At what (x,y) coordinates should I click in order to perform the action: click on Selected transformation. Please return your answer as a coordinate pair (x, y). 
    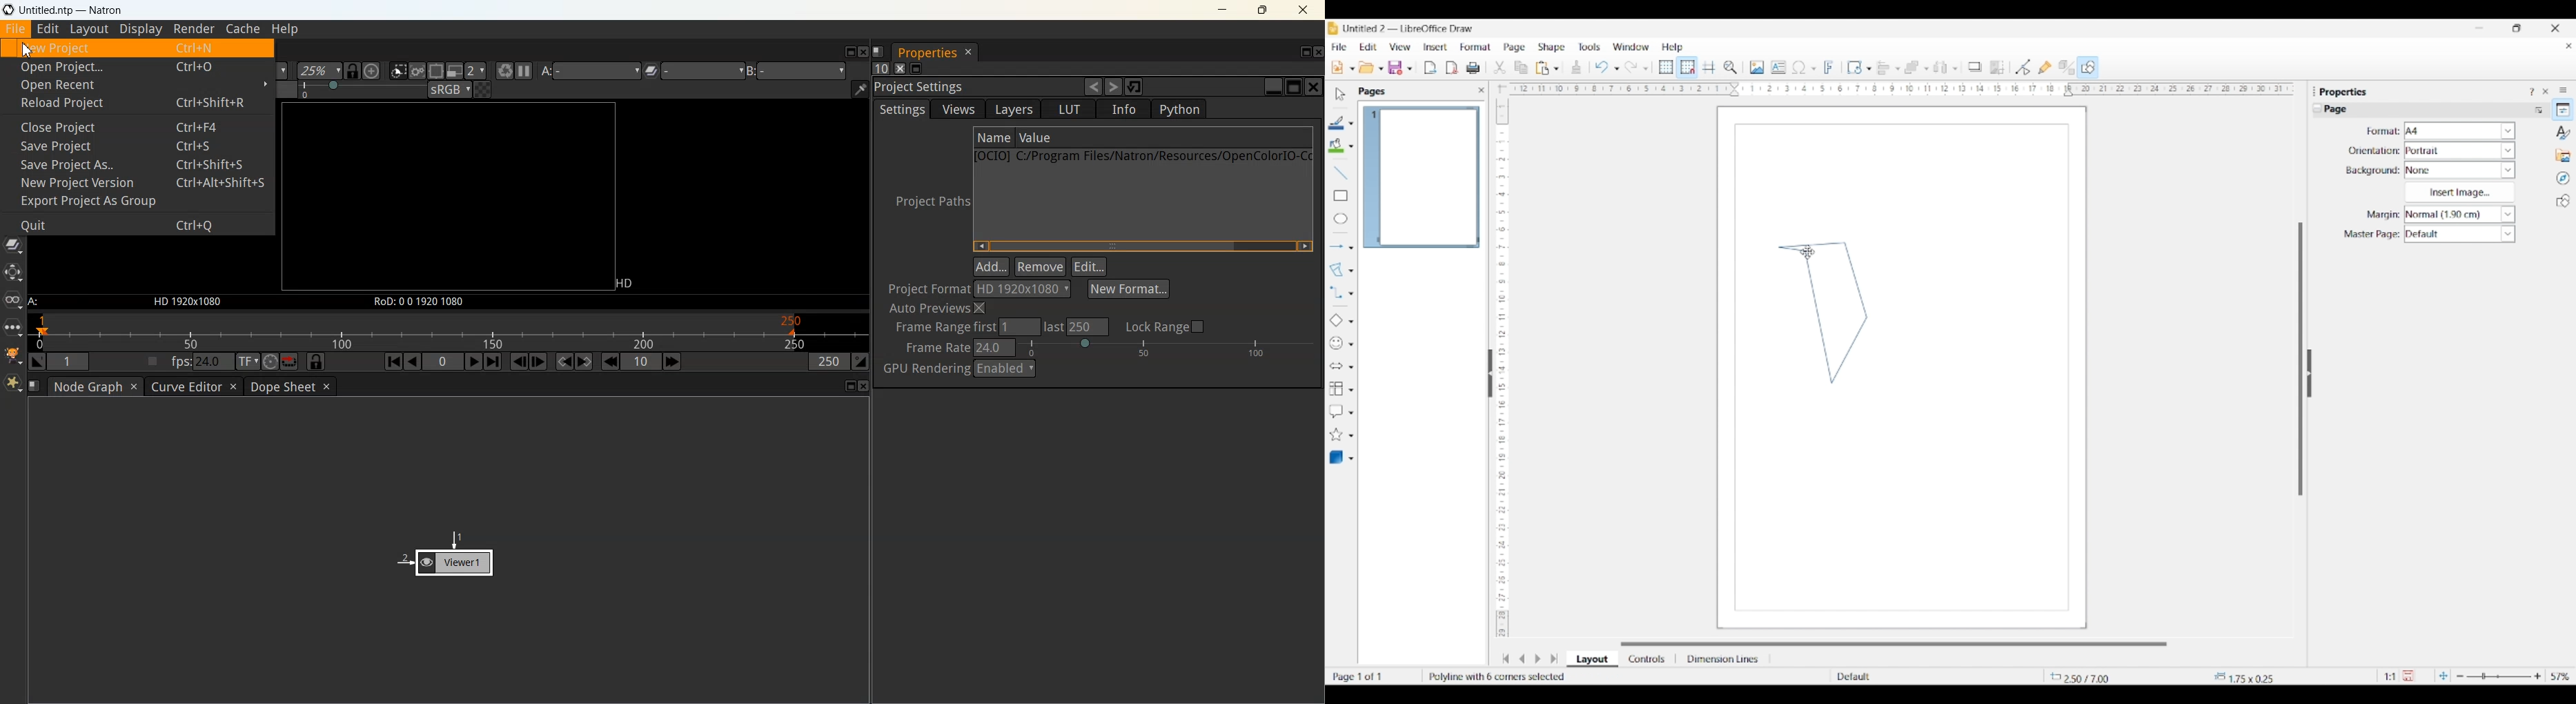
    Looking at the image, I should click on (1854, 67).